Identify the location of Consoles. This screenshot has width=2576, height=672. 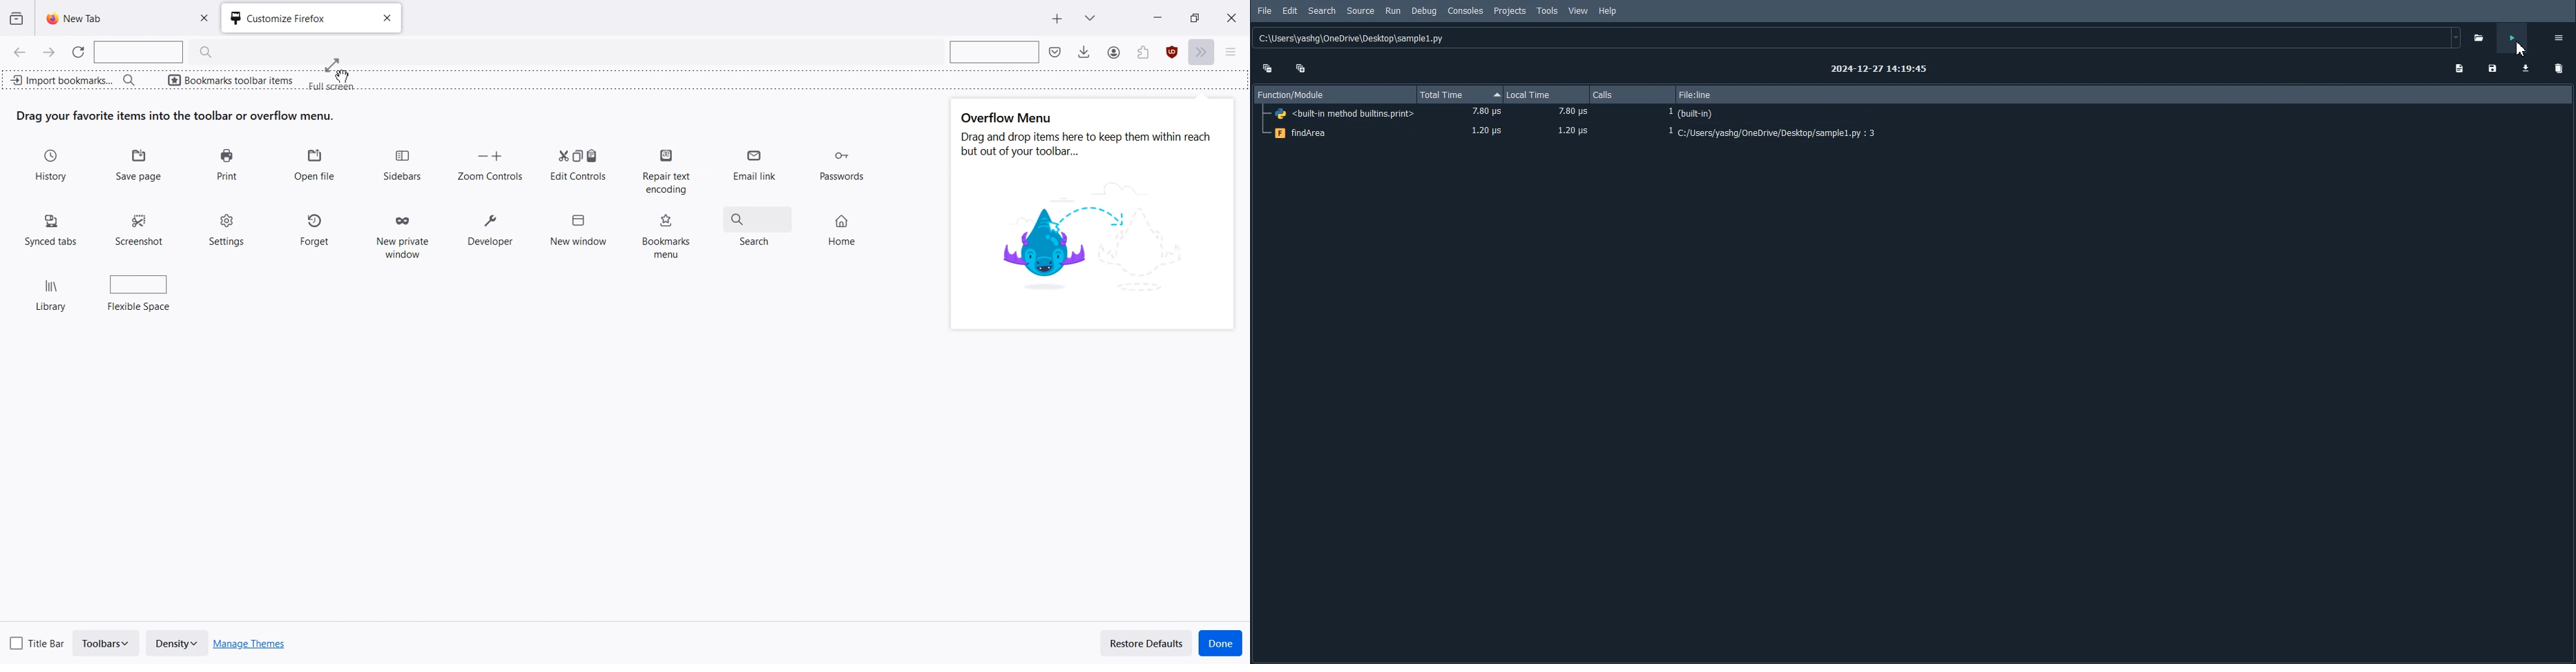
(1465, 10).